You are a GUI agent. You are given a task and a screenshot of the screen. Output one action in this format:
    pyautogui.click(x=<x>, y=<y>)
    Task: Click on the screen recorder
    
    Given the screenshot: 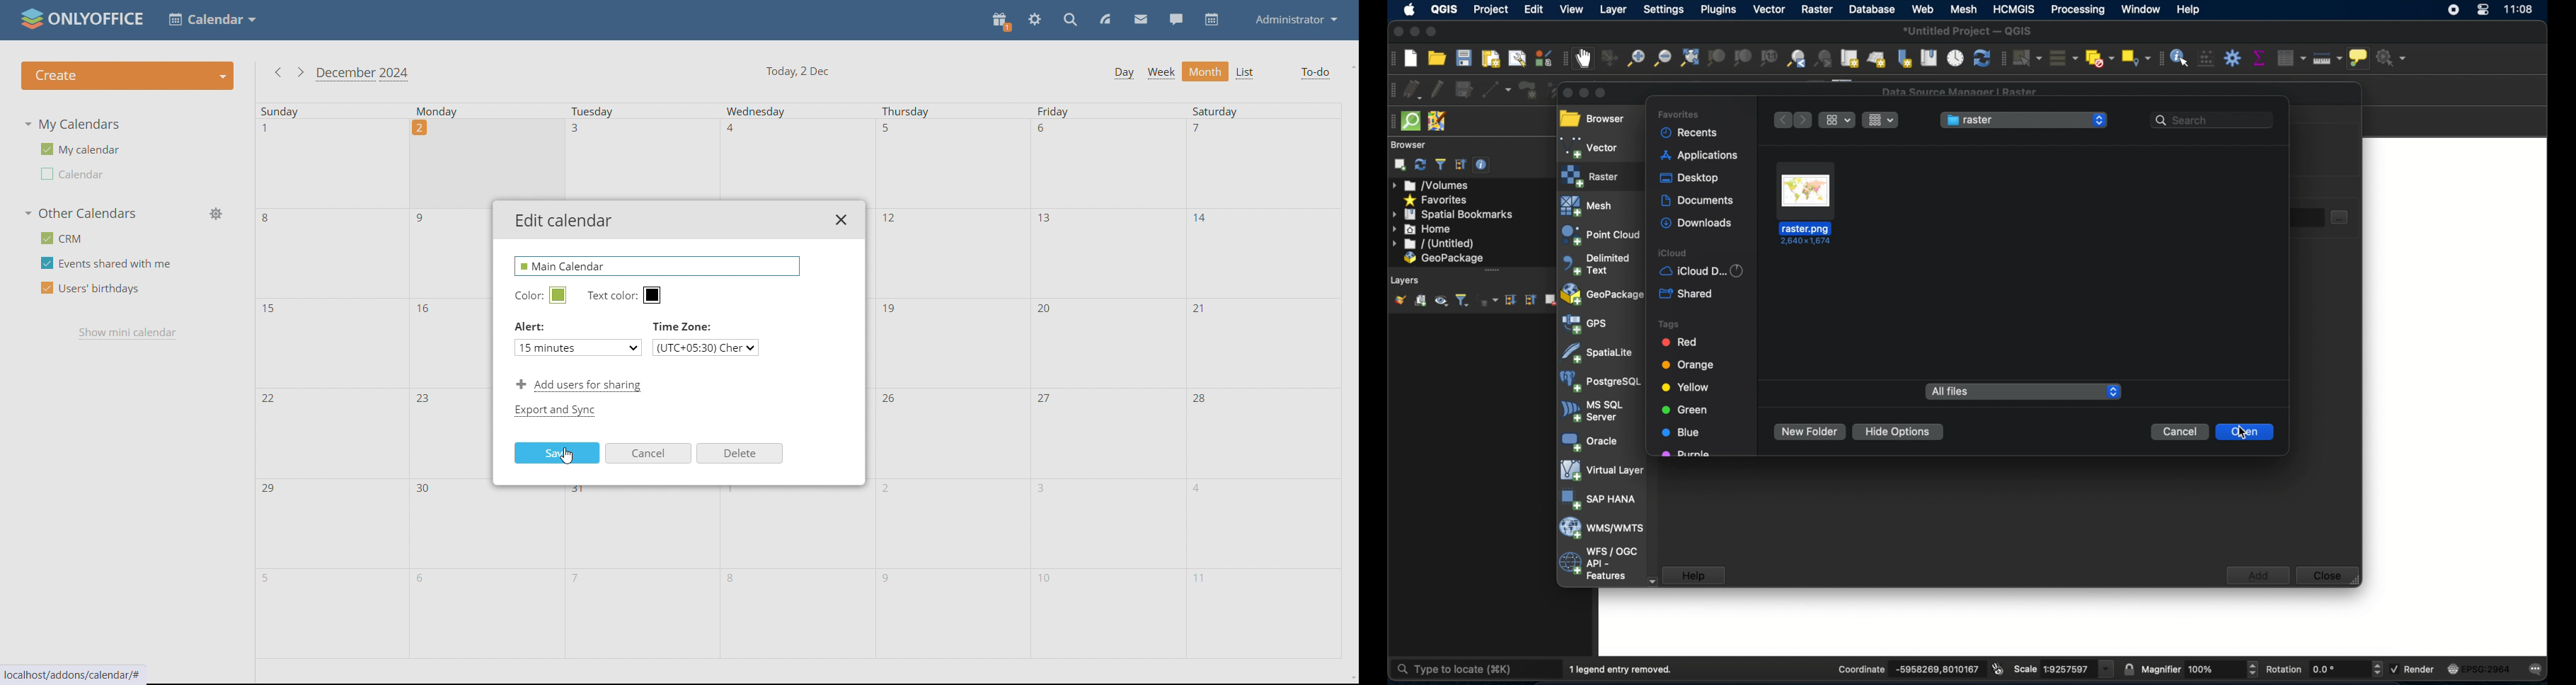 What is the action you would take?
    pyautogui.click(x=2455, y=12)
    